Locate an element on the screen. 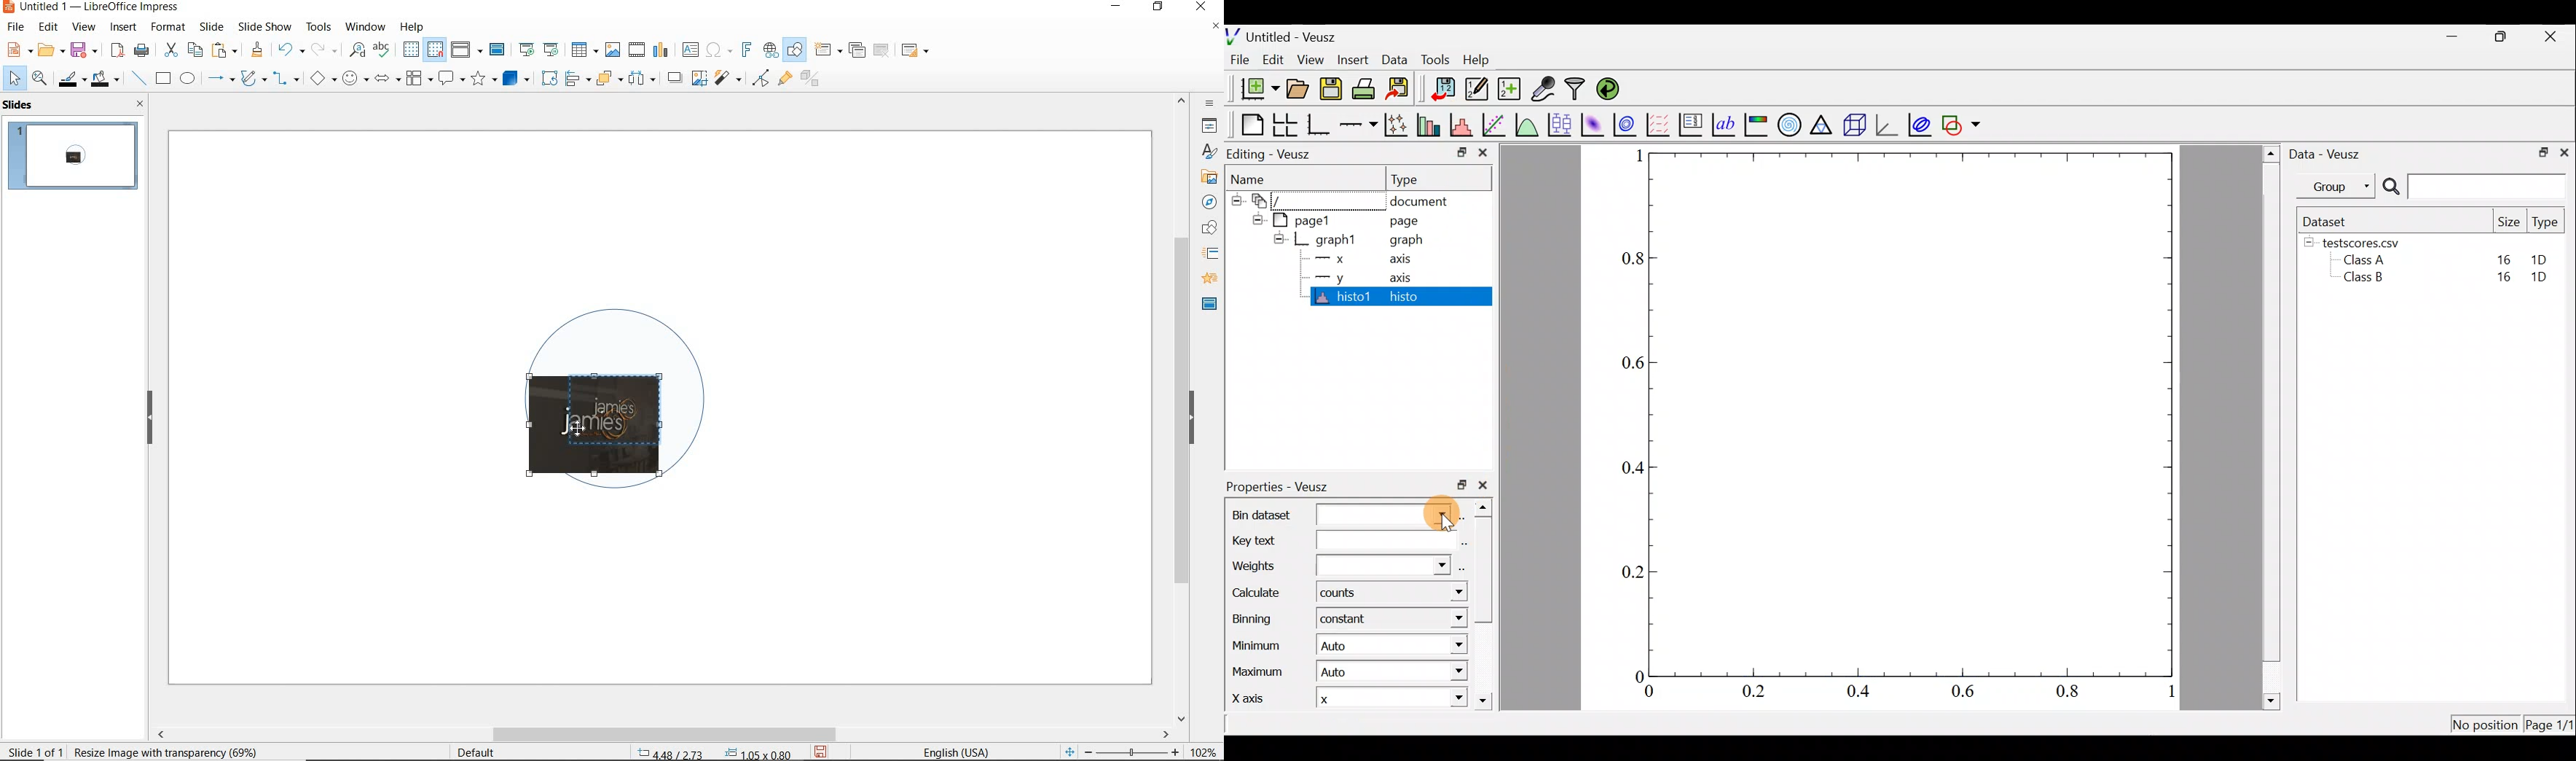 Image resolution: width=2576 pixels, height=784 pixels. page1 is located at coordinates (1296, 220).